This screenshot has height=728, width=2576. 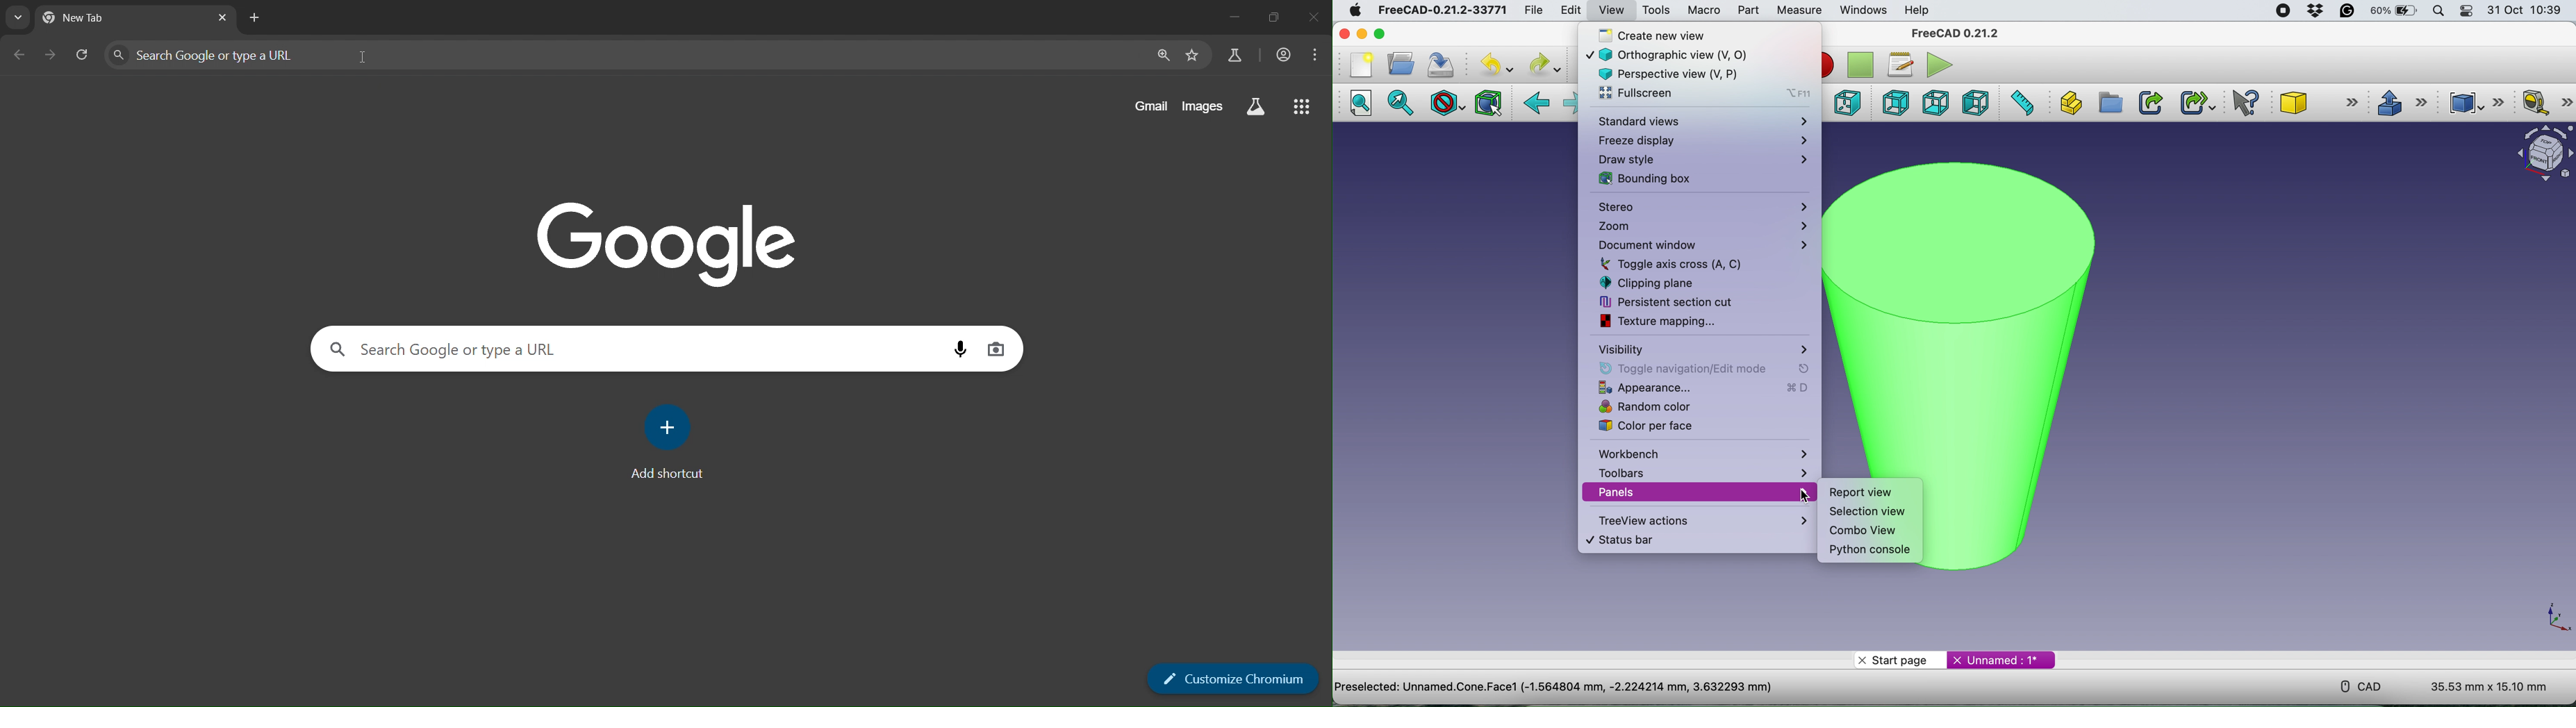 What do you see at coordinates (2544, 104) in the screenshot?
I see `mesure linear` at bounding box center [2544, 104].